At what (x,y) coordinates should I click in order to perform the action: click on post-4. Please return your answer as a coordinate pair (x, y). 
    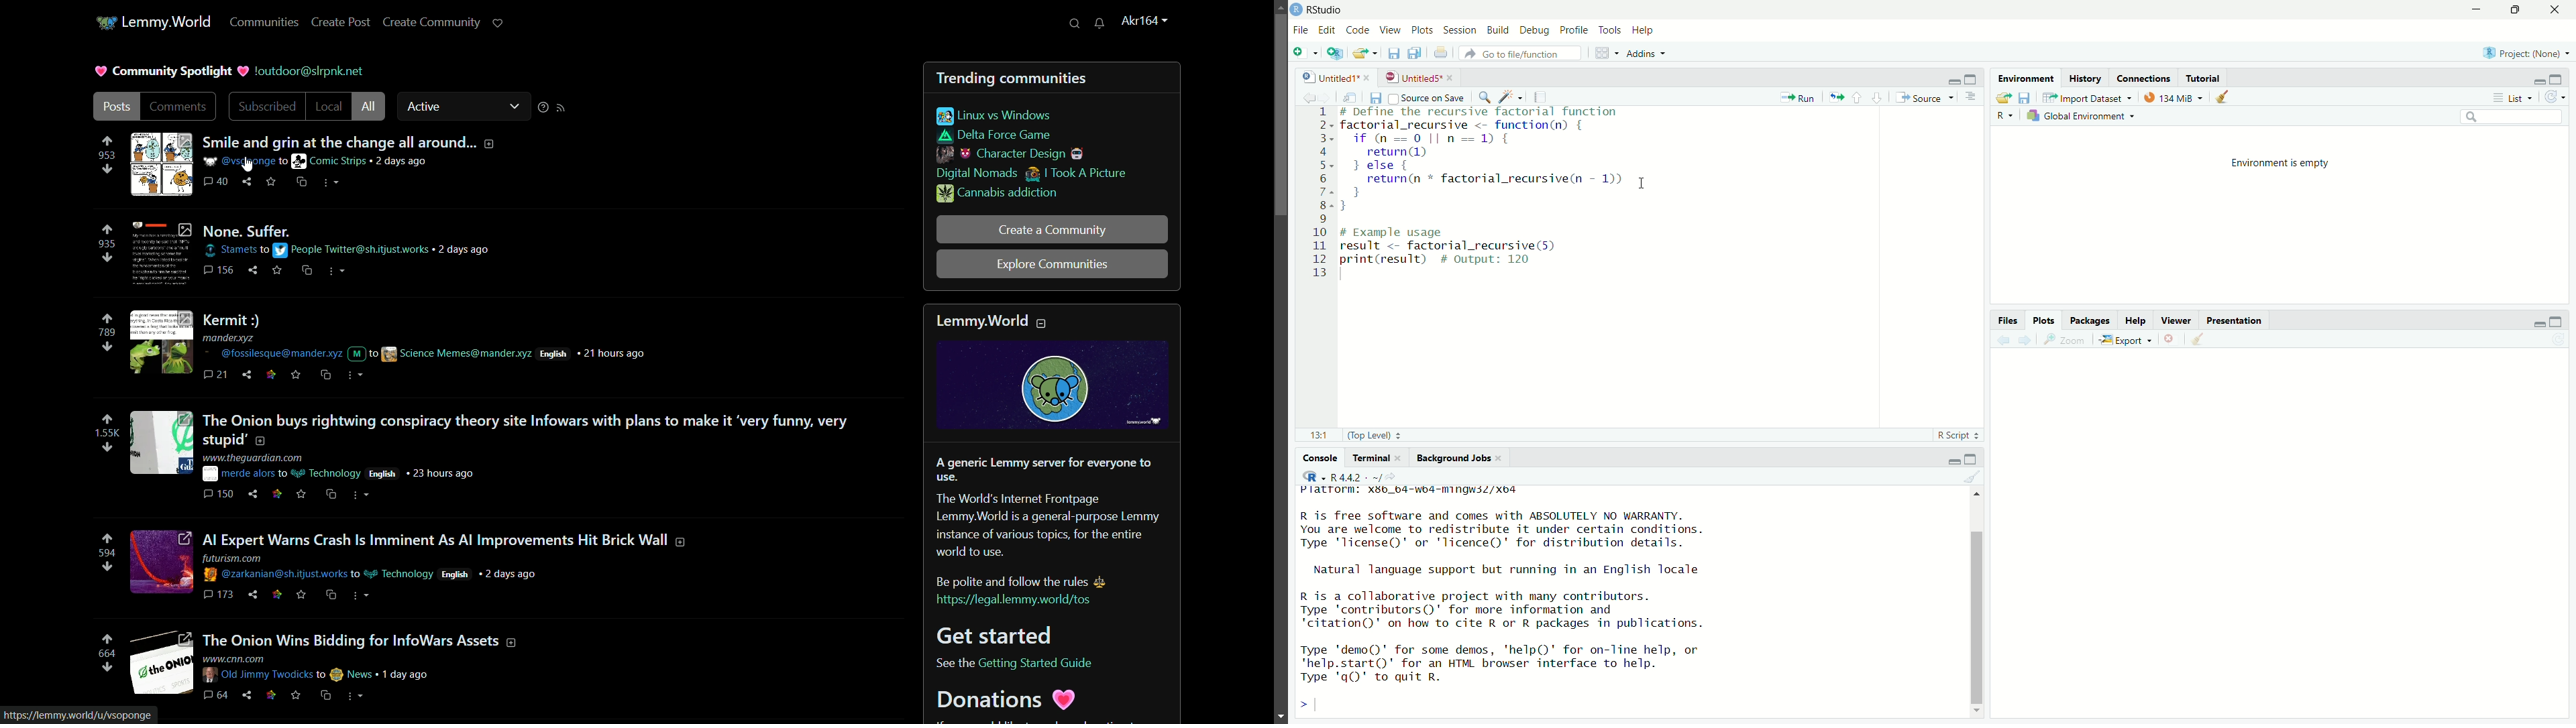
    Looking at the image, I should click on (445, 537).